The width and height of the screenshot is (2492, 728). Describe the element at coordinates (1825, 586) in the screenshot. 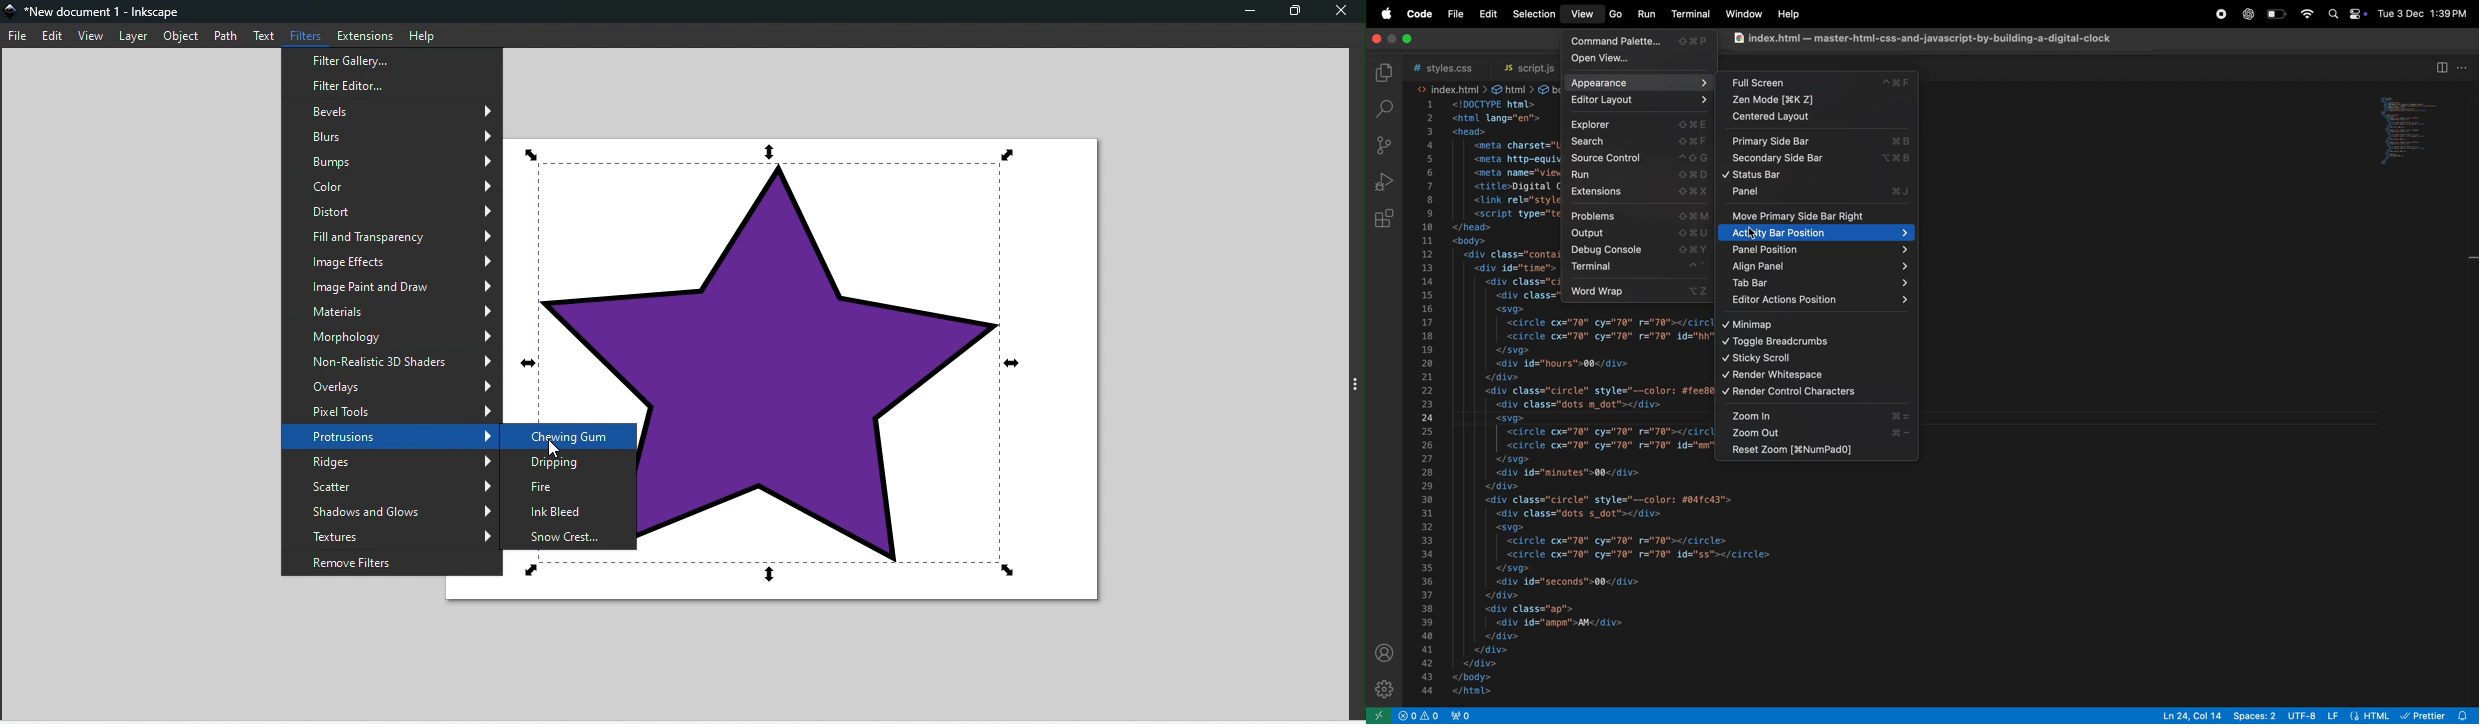

I see `code block from line 28` at that location.